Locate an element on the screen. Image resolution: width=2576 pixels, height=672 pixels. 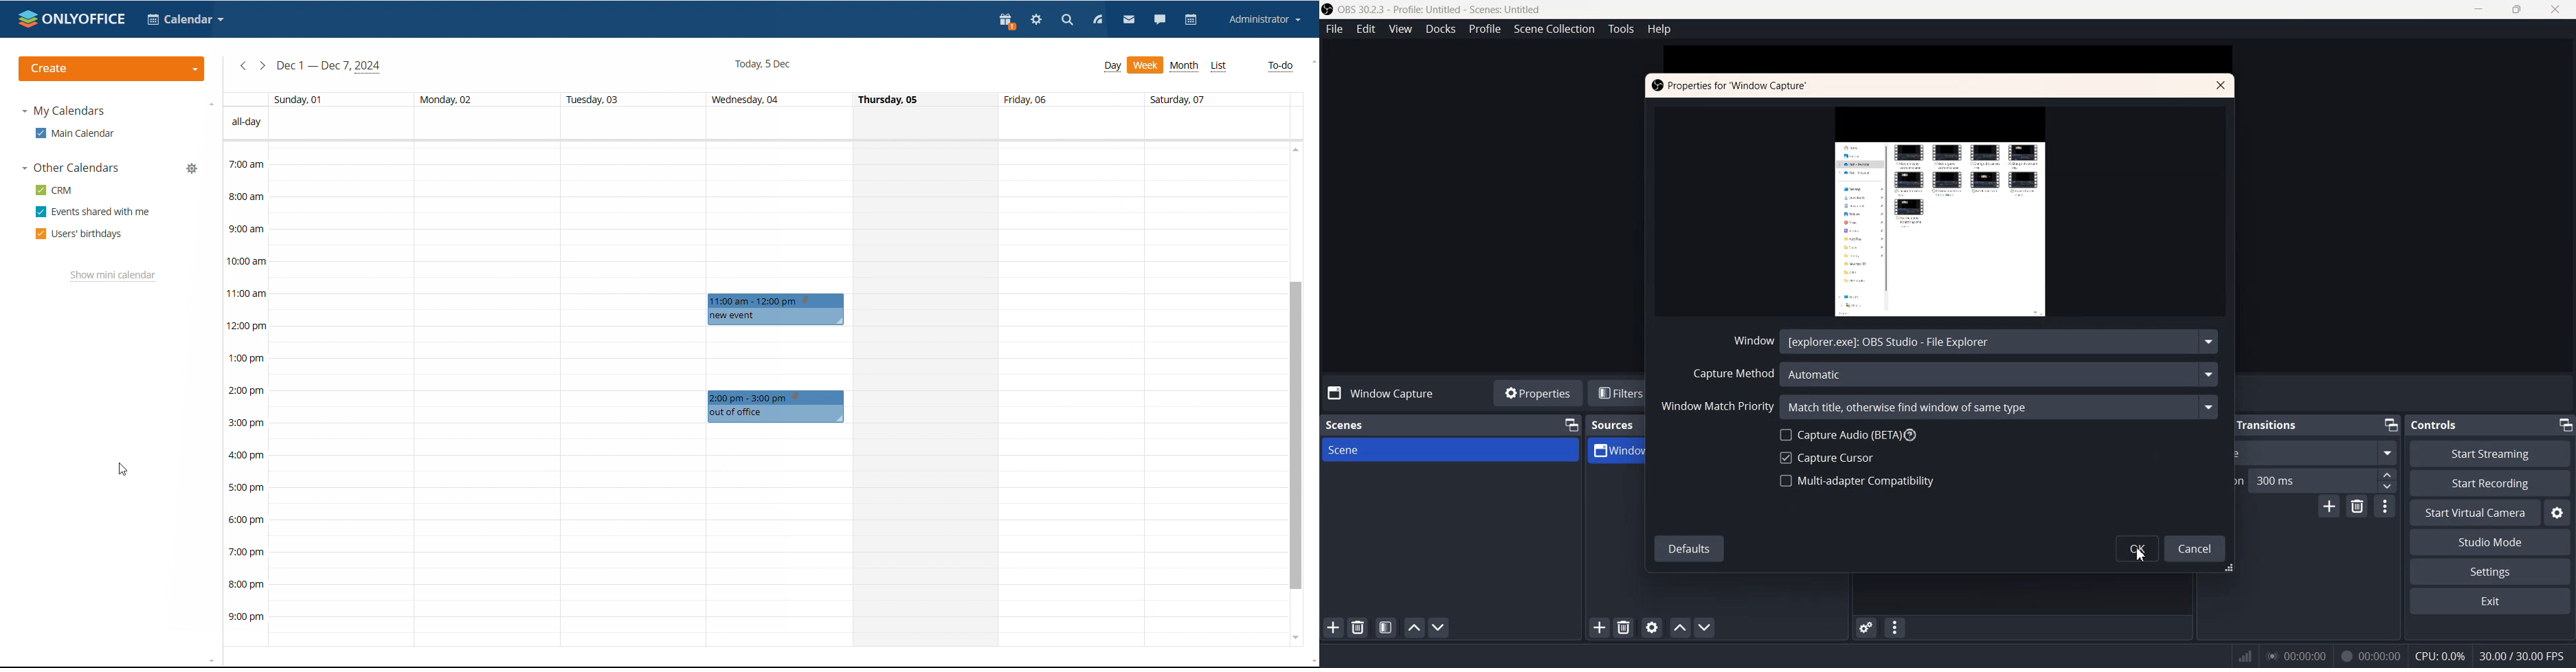
Window is located at coordinates (1746, 338).